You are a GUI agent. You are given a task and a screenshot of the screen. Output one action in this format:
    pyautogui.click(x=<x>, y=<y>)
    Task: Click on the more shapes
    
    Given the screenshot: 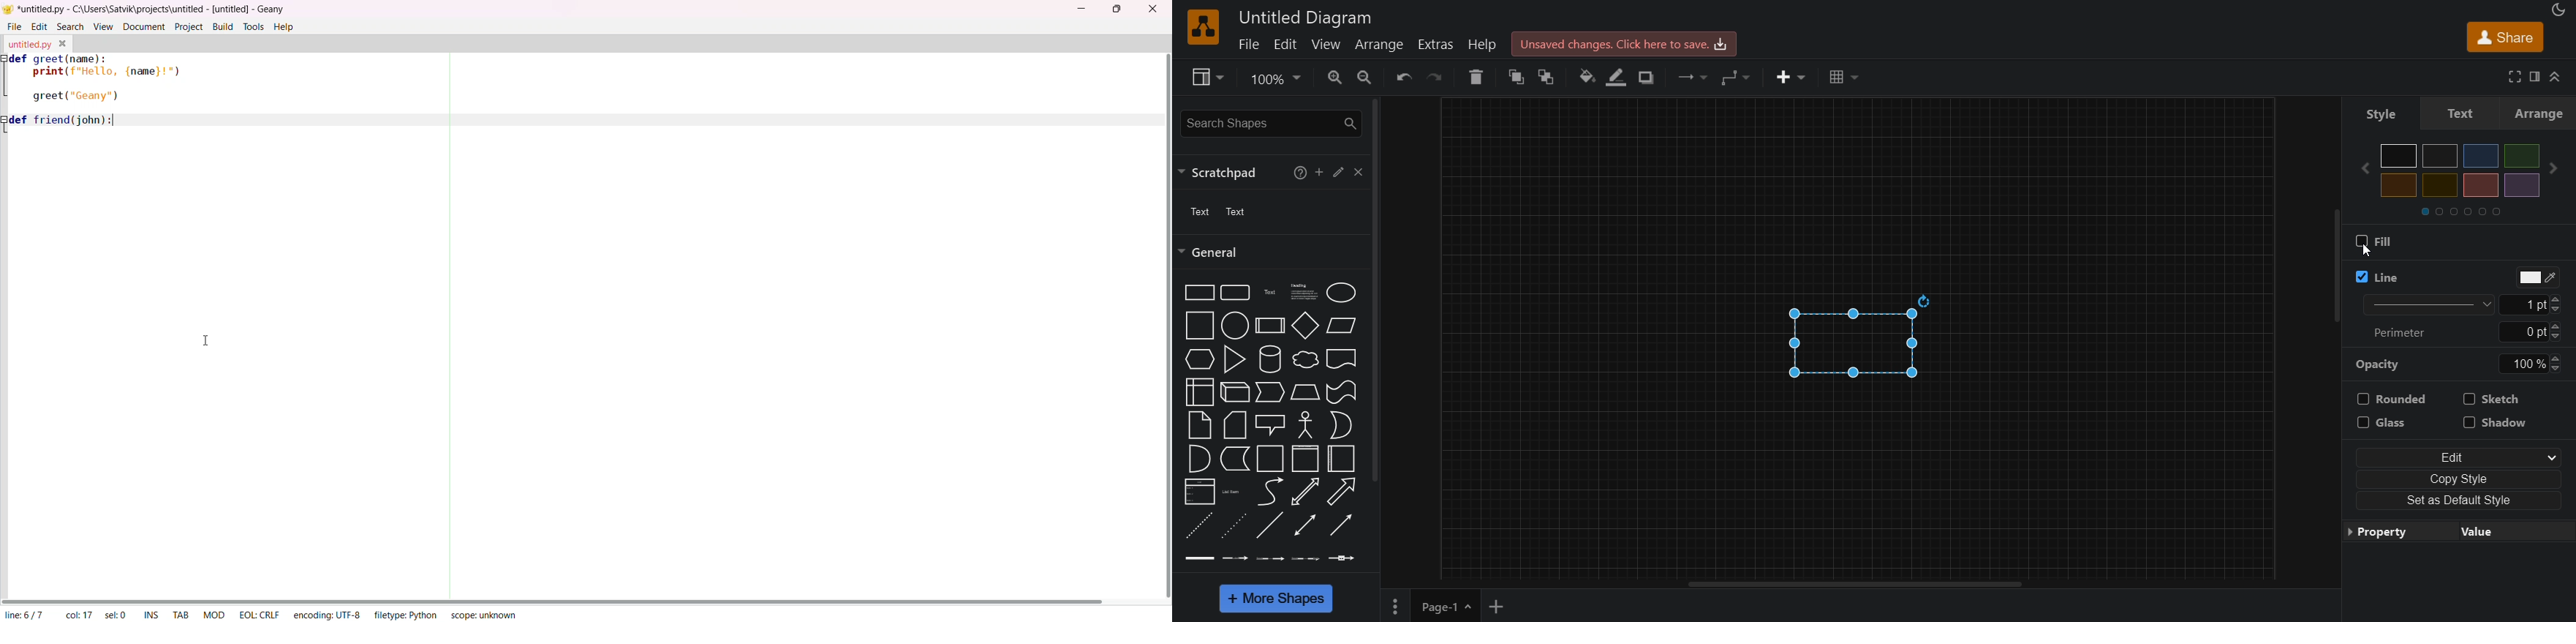 What is the action you would take?
    pyautogui.click(x=1274, y=598)
    